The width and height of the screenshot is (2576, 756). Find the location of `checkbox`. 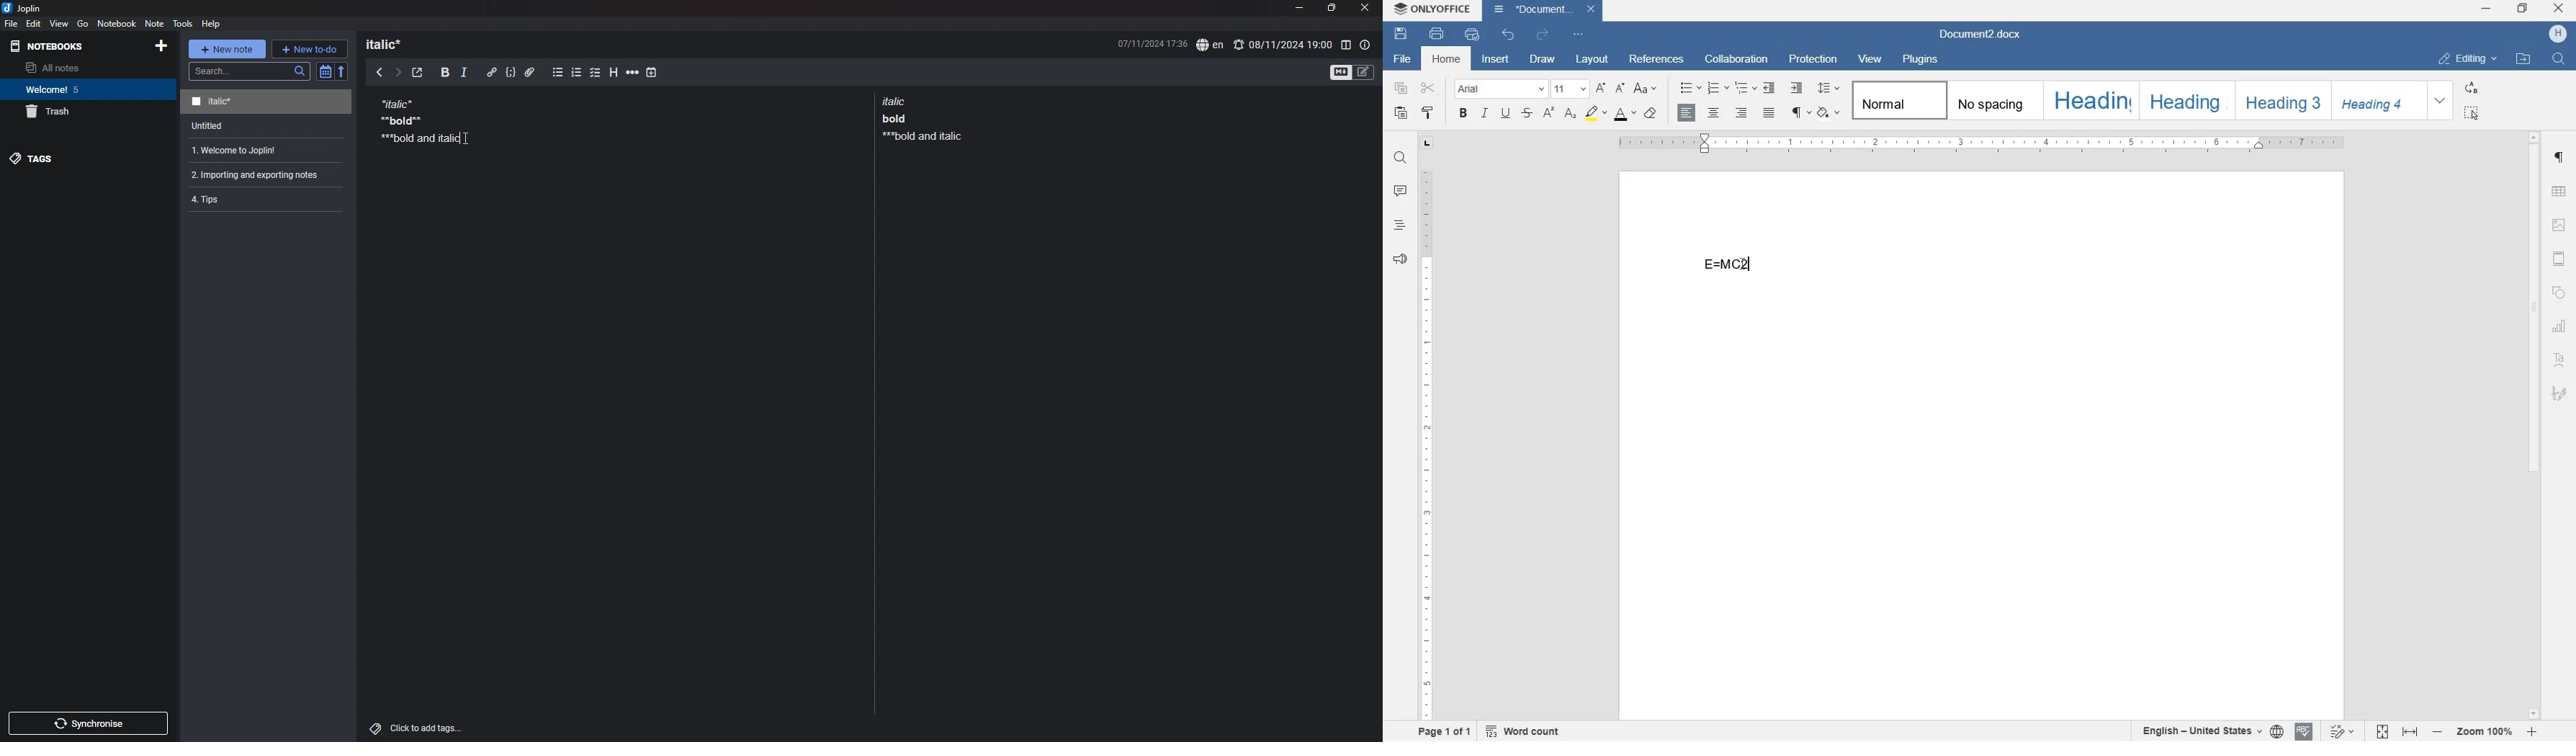

checkbox is located at coordinates (596, 73).